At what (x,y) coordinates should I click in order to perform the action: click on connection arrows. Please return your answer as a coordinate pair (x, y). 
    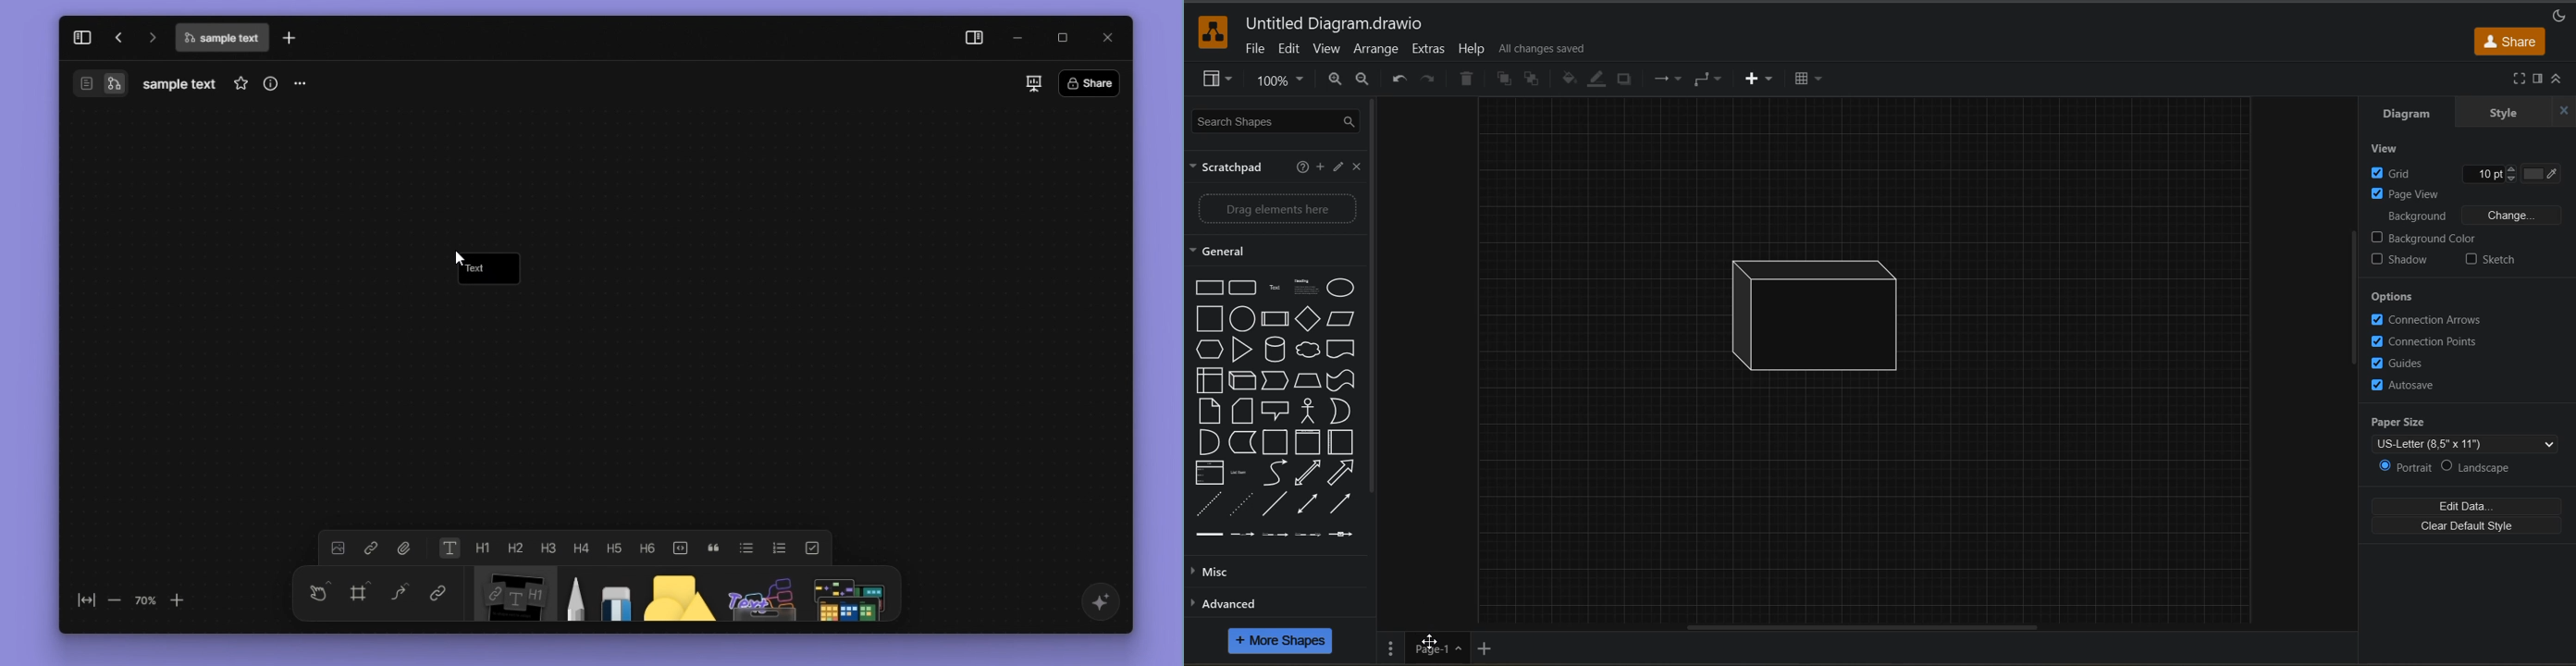
    Looking at the image, I should click on (2431, 320).